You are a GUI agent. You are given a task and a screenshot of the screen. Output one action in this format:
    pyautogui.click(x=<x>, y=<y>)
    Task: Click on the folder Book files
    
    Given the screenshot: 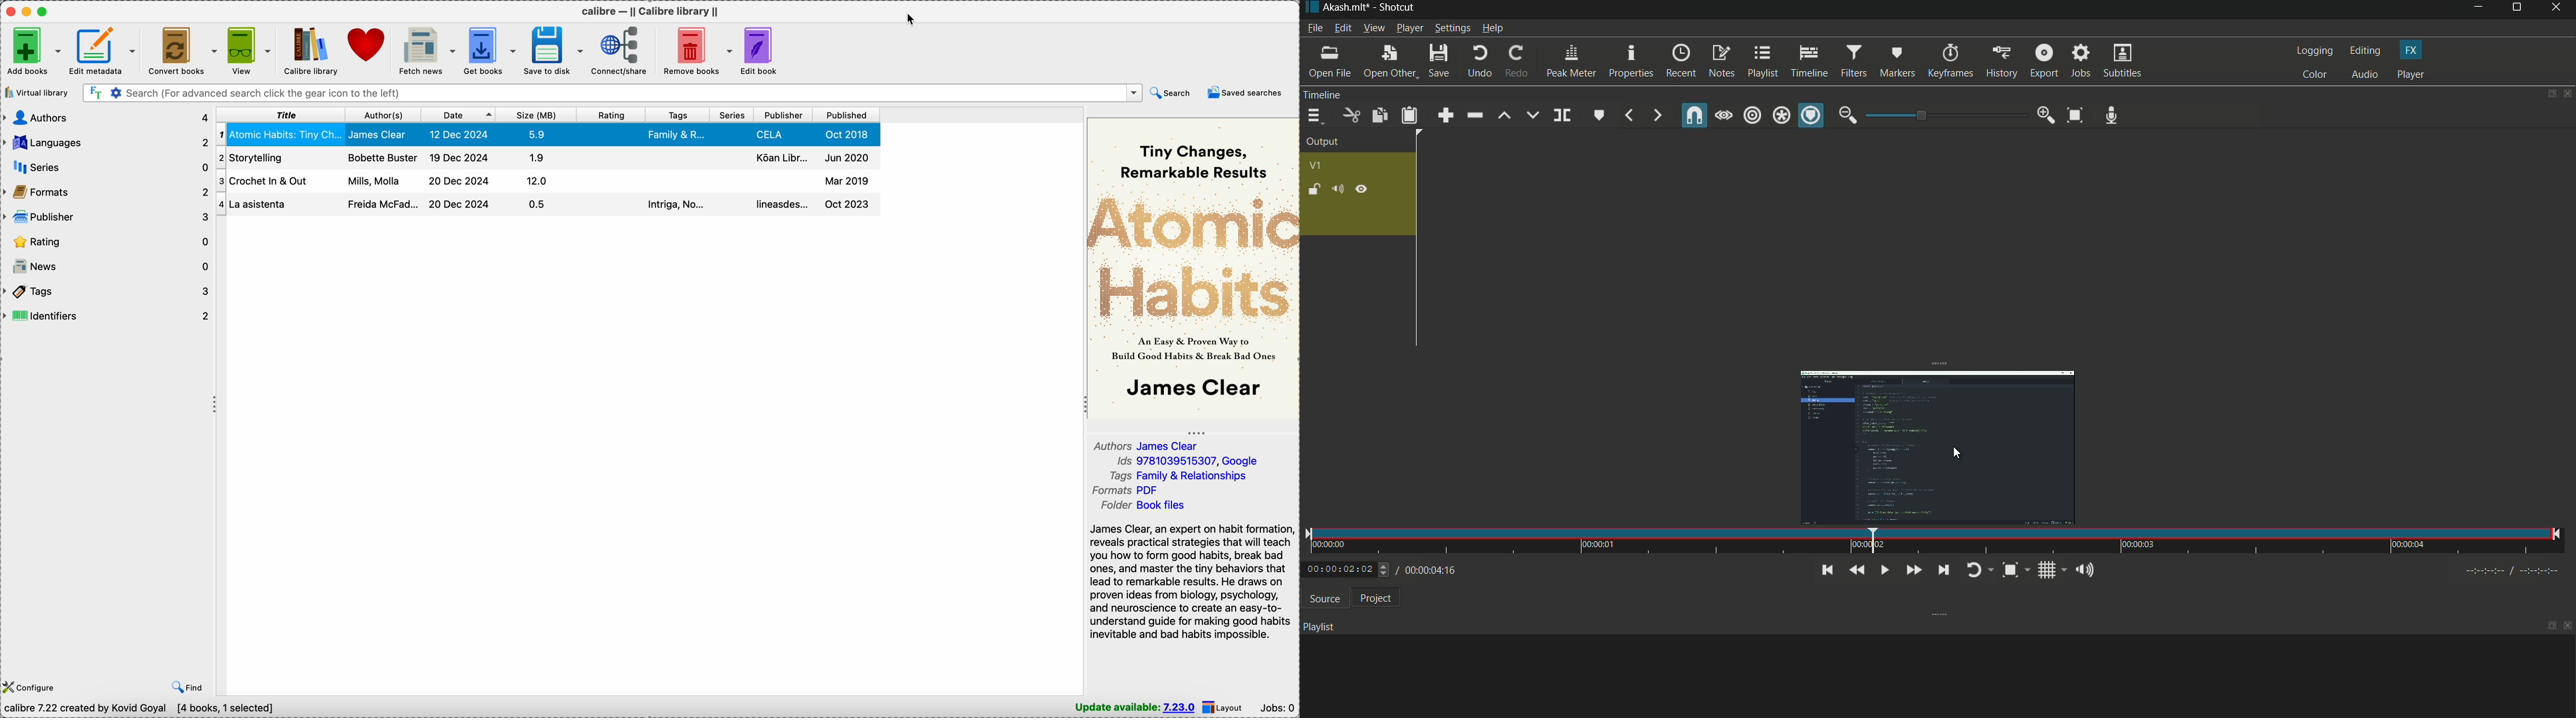 What is the action you would take?
    pyautogui.click(x=1145, y=505)
    